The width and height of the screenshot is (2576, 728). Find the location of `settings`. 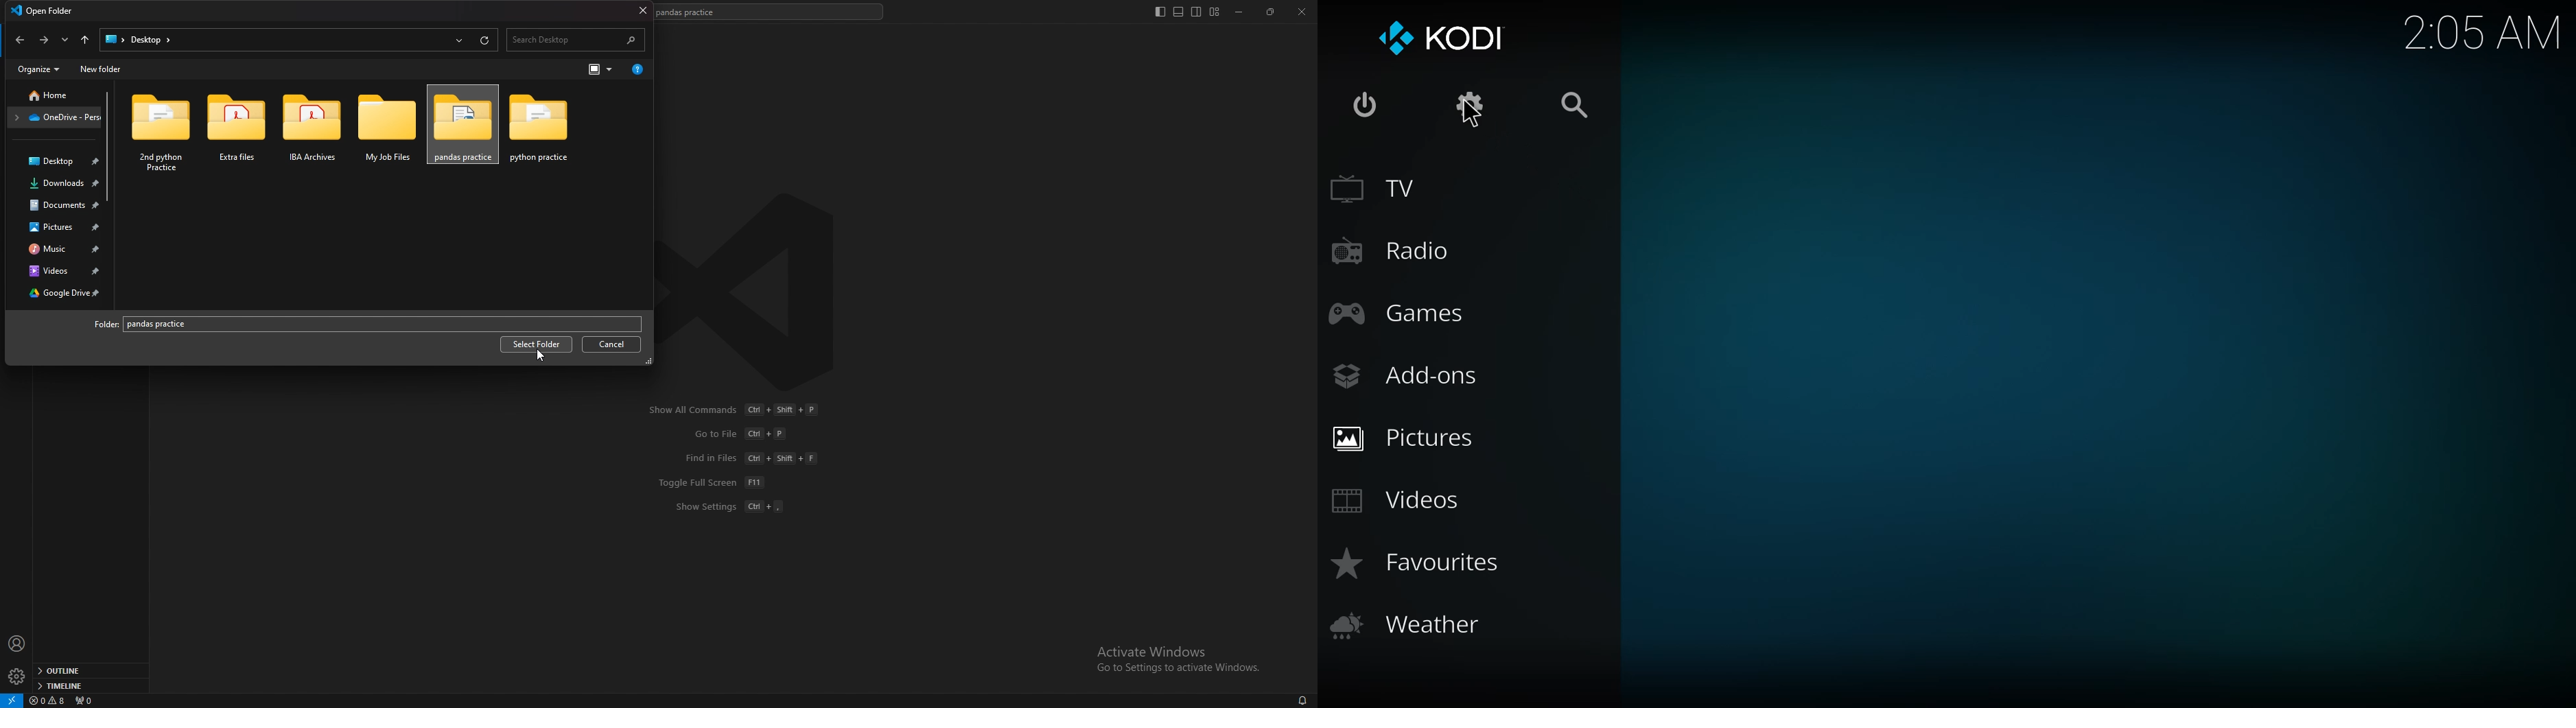

settings is located at coordinates (18, 676).